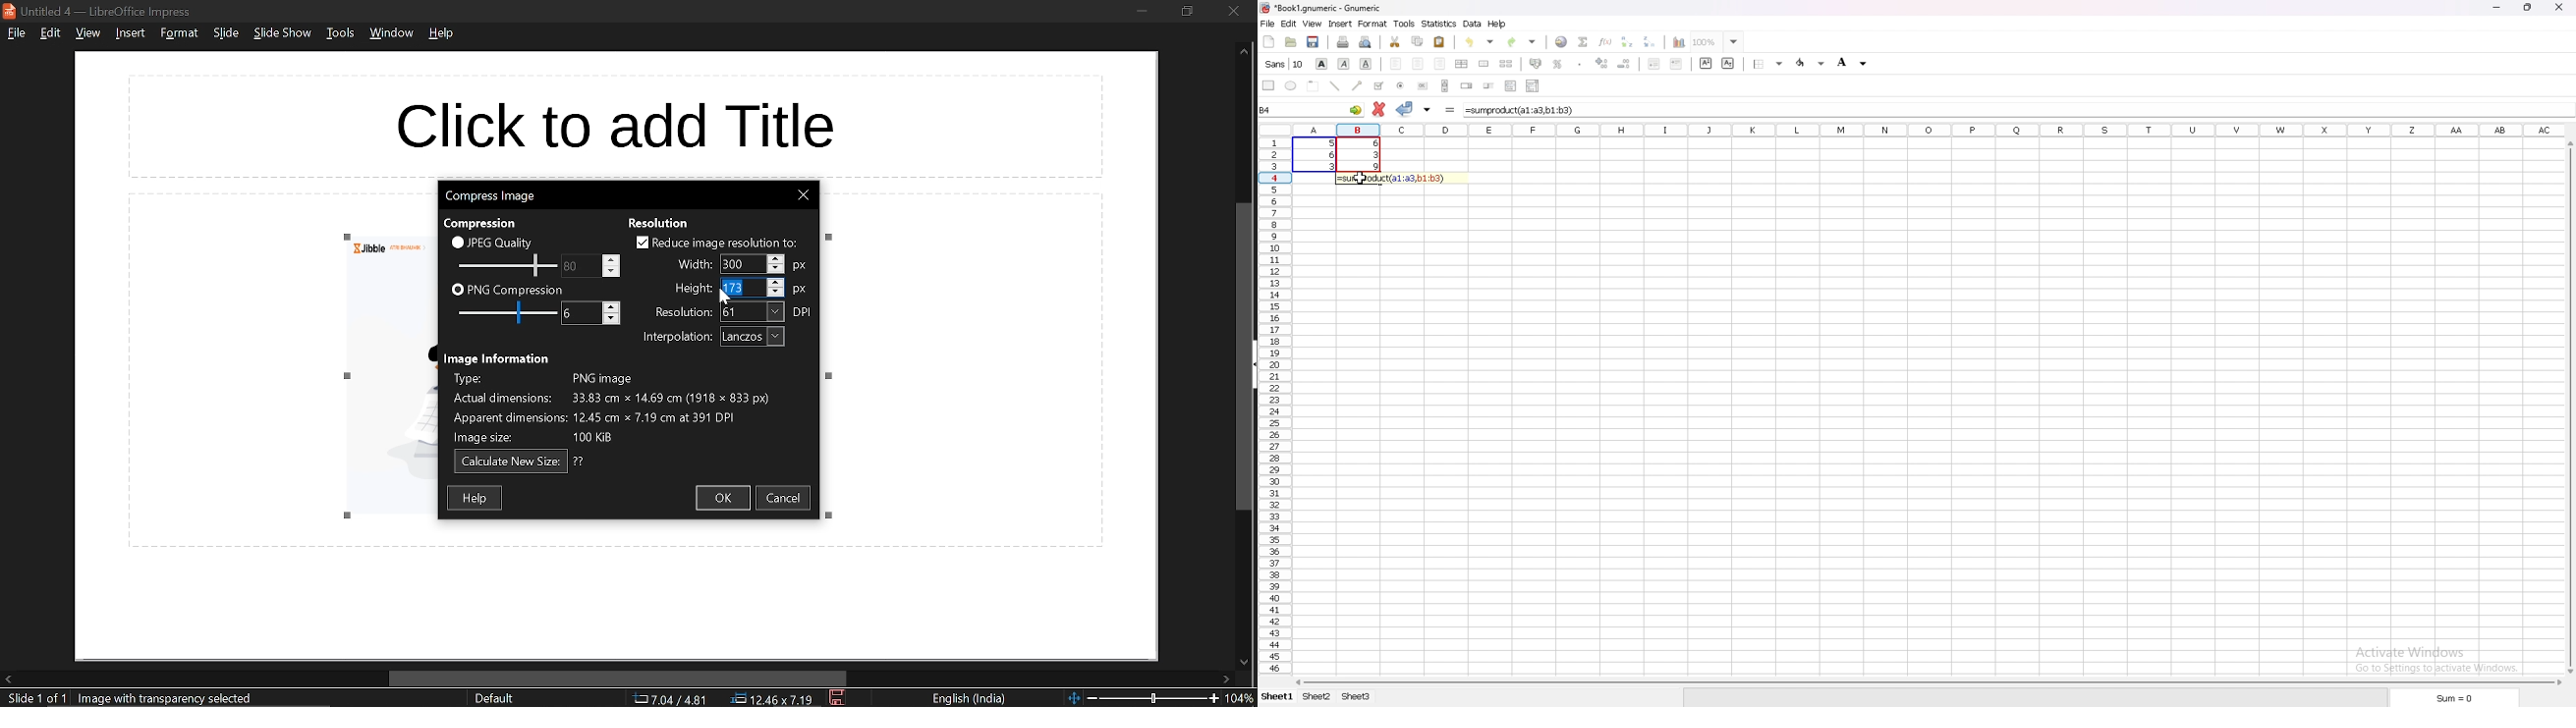 This screenshot has width=2576, height=728. What do you see at coordinates (737, 289) in the screenshot?
I see `Selected` at bounding box center [737, 289].